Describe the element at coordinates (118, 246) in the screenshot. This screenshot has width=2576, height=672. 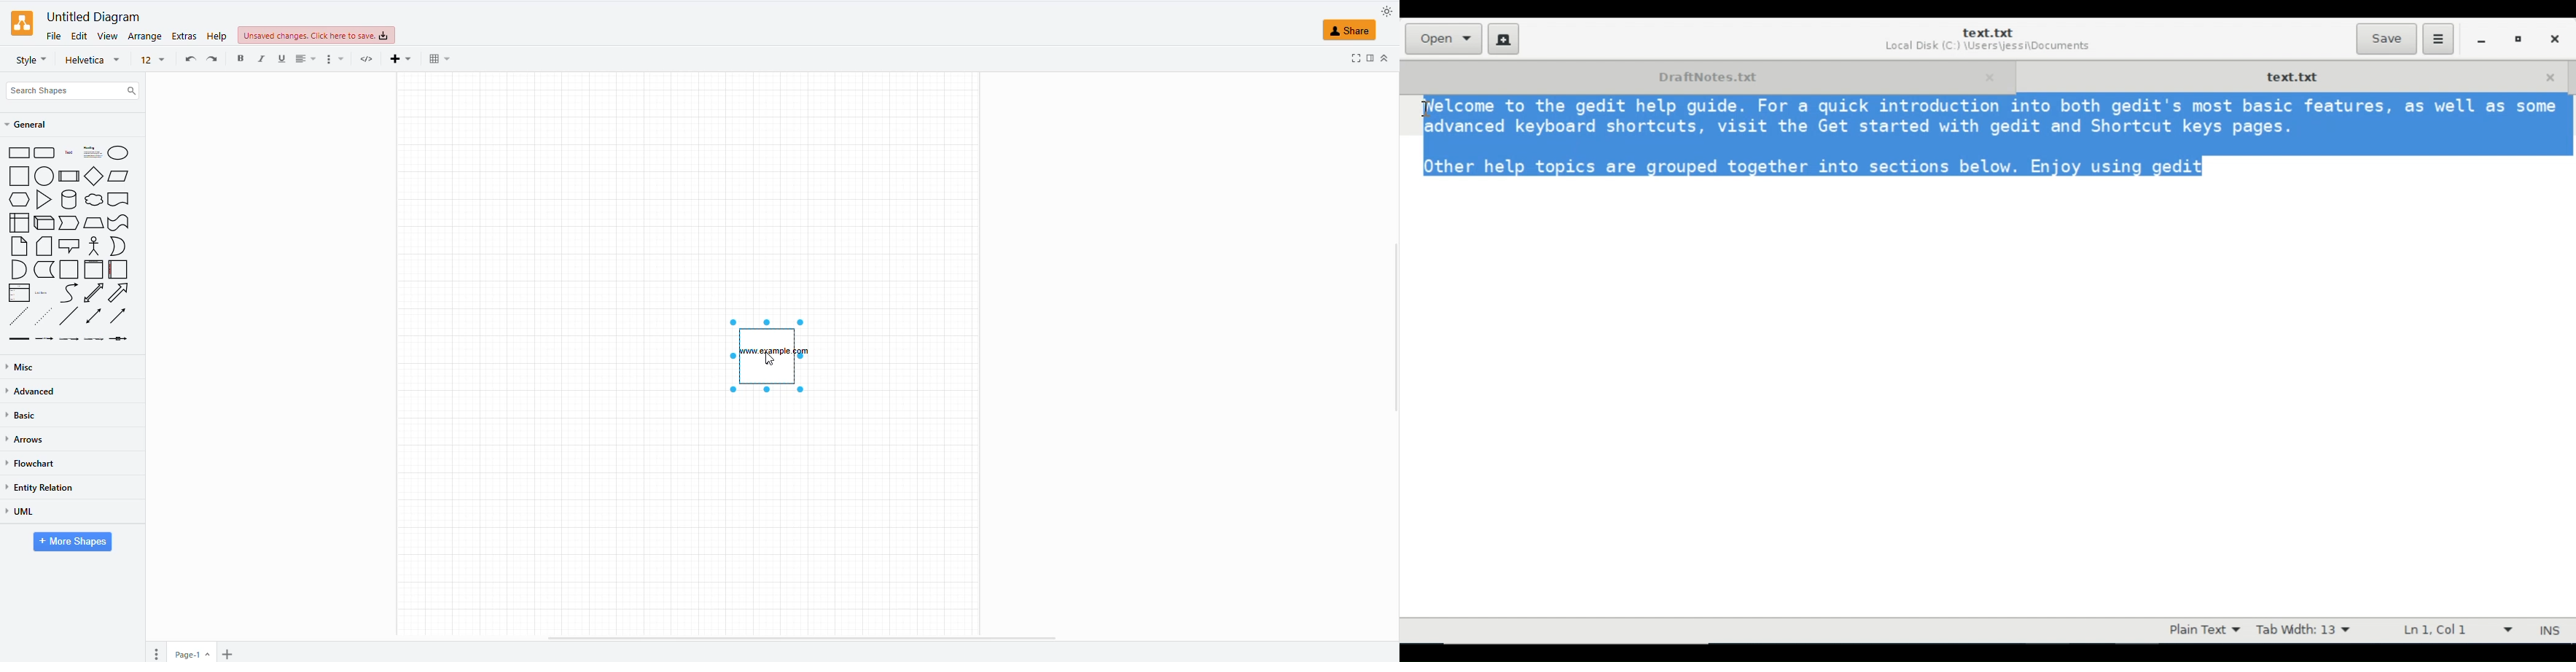
I see `Or` at that location.